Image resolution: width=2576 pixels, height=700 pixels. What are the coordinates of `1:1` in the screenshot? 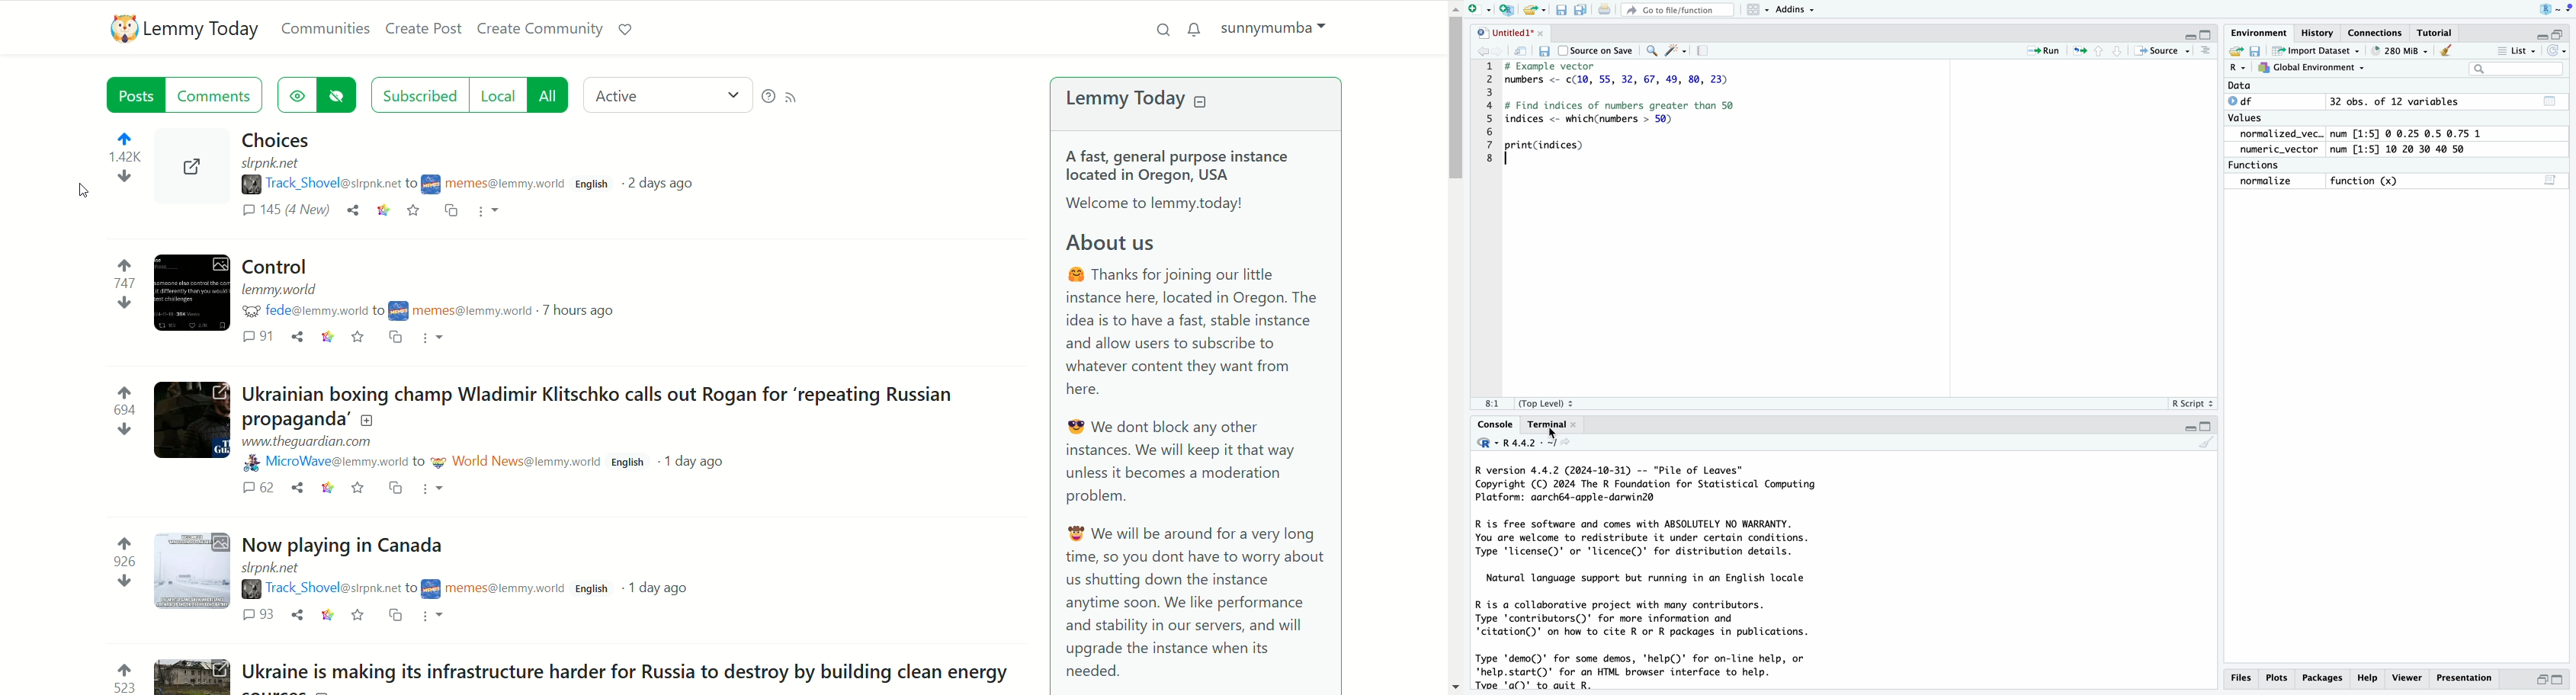 It's located at (1487, 403).